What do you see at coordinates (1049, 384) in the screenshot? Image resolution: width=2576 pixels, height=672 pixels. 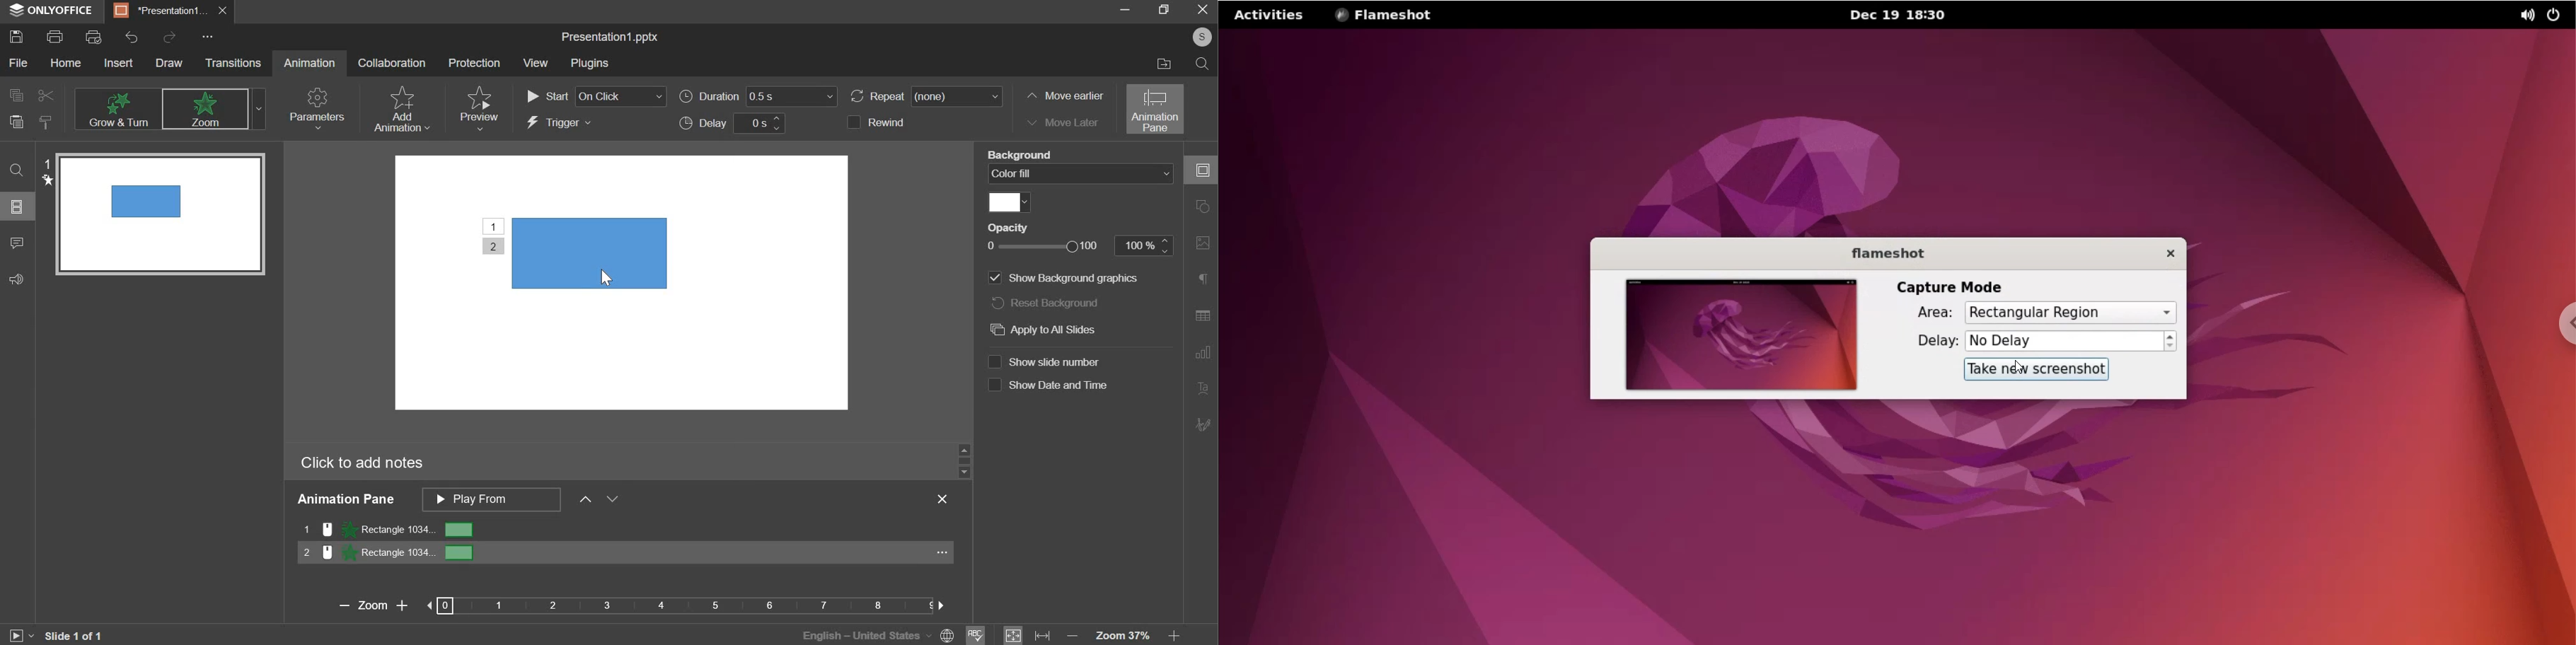 I see `Show date and time` at bounding box center [1049, 384].